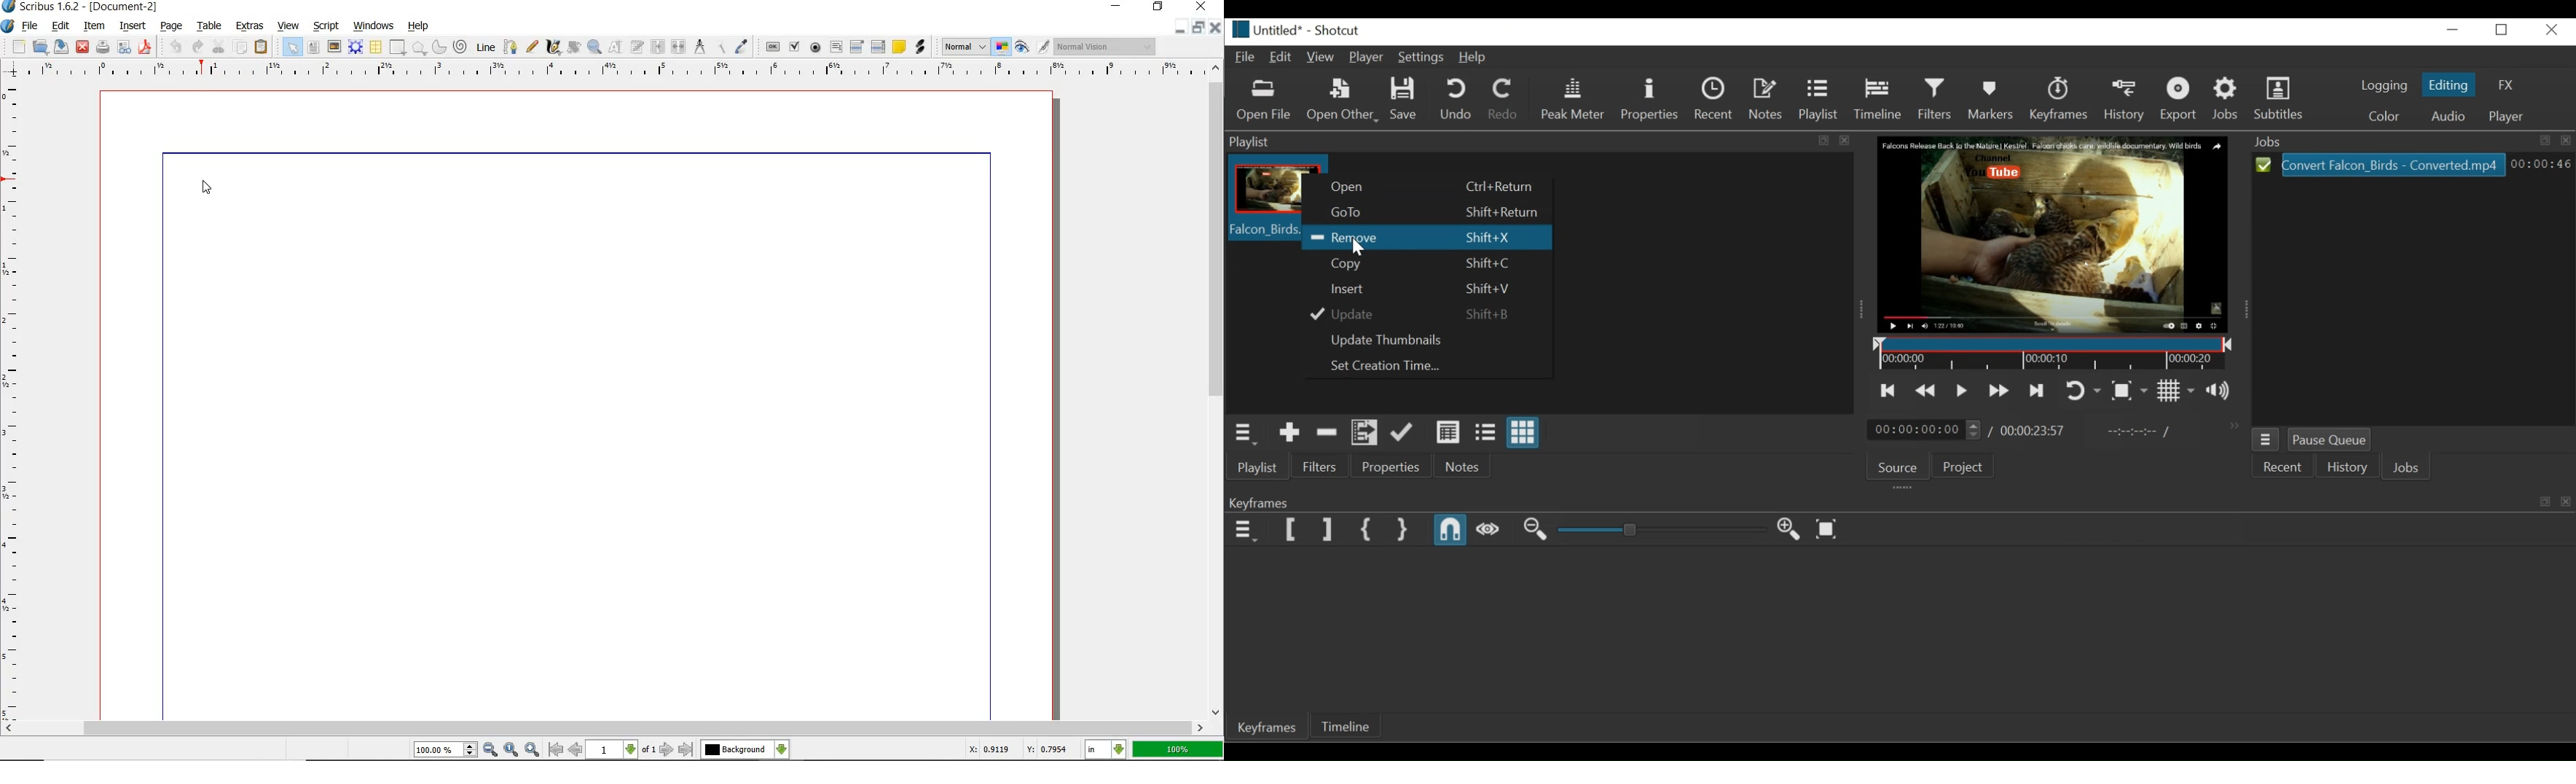 The image size is (2576, 784). Describe the element at coordinates (1767, 99) in the screenshot. I see `Notes` at that location.